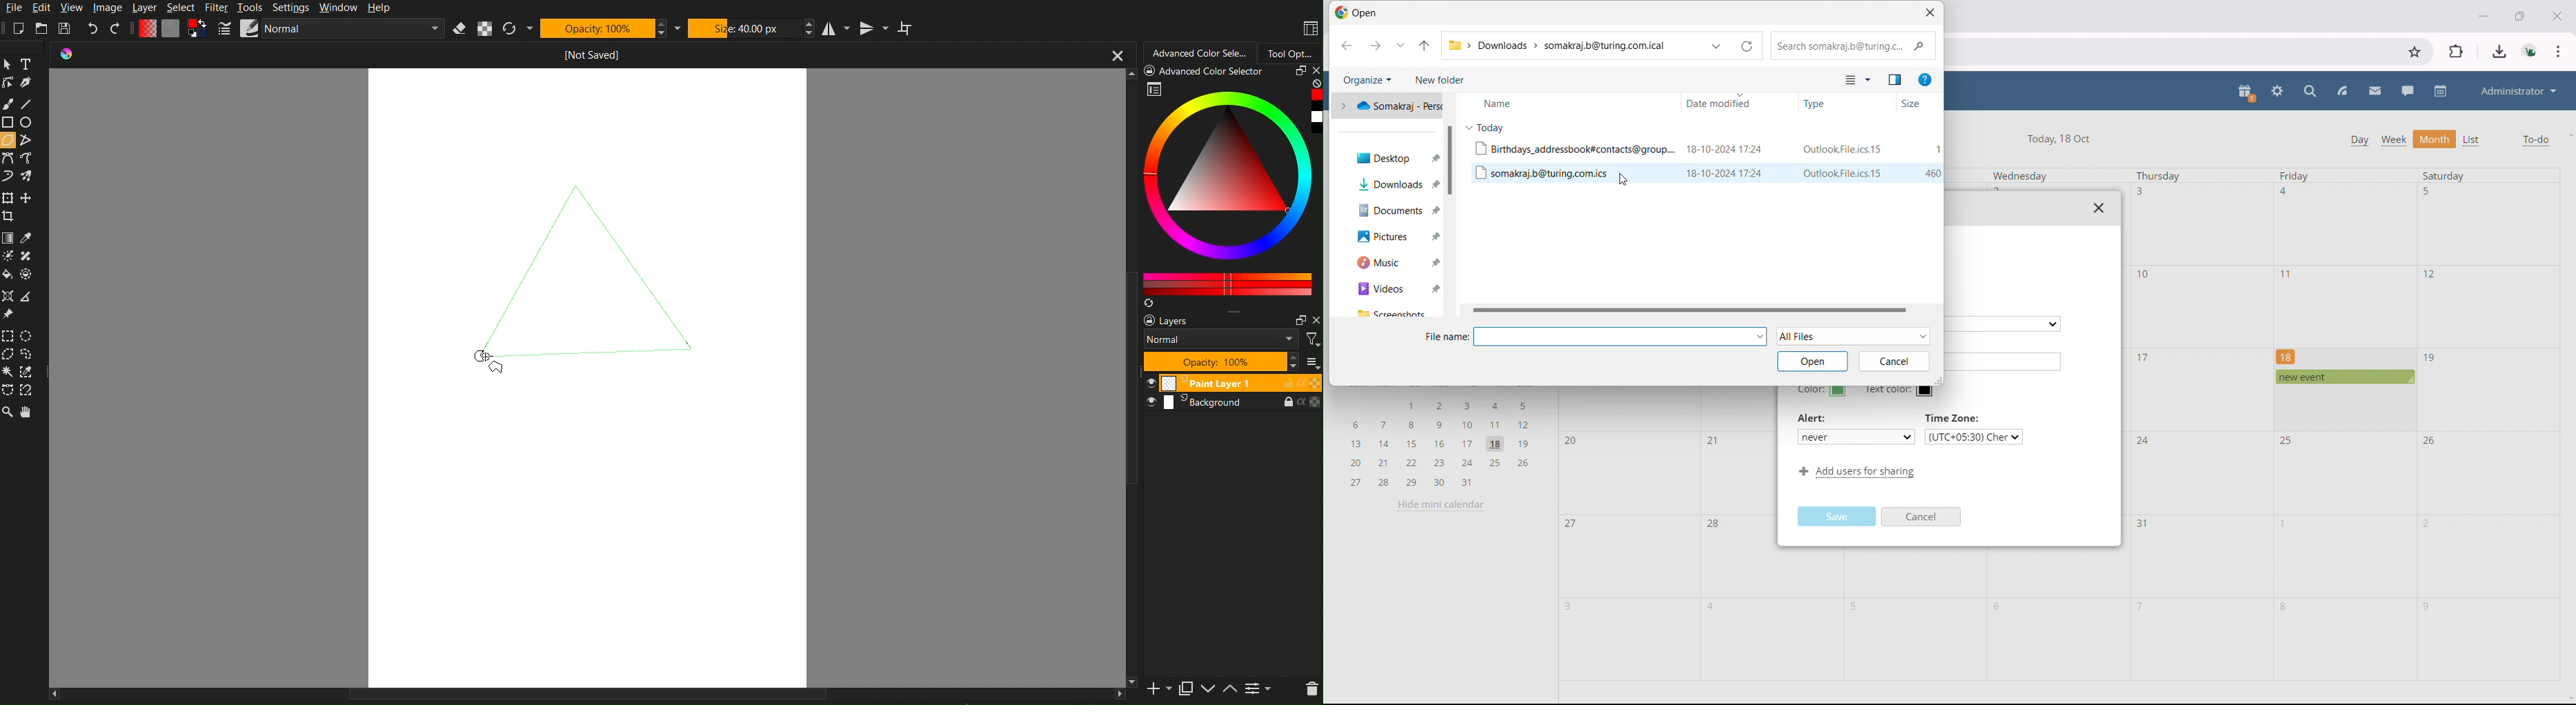 The height and width of the screenshot is (728, 2576). What do you see at coordinates (1207, 73) in the screenshot?
I see `Advanced Color Selector` at bounding box center [1207, 73].